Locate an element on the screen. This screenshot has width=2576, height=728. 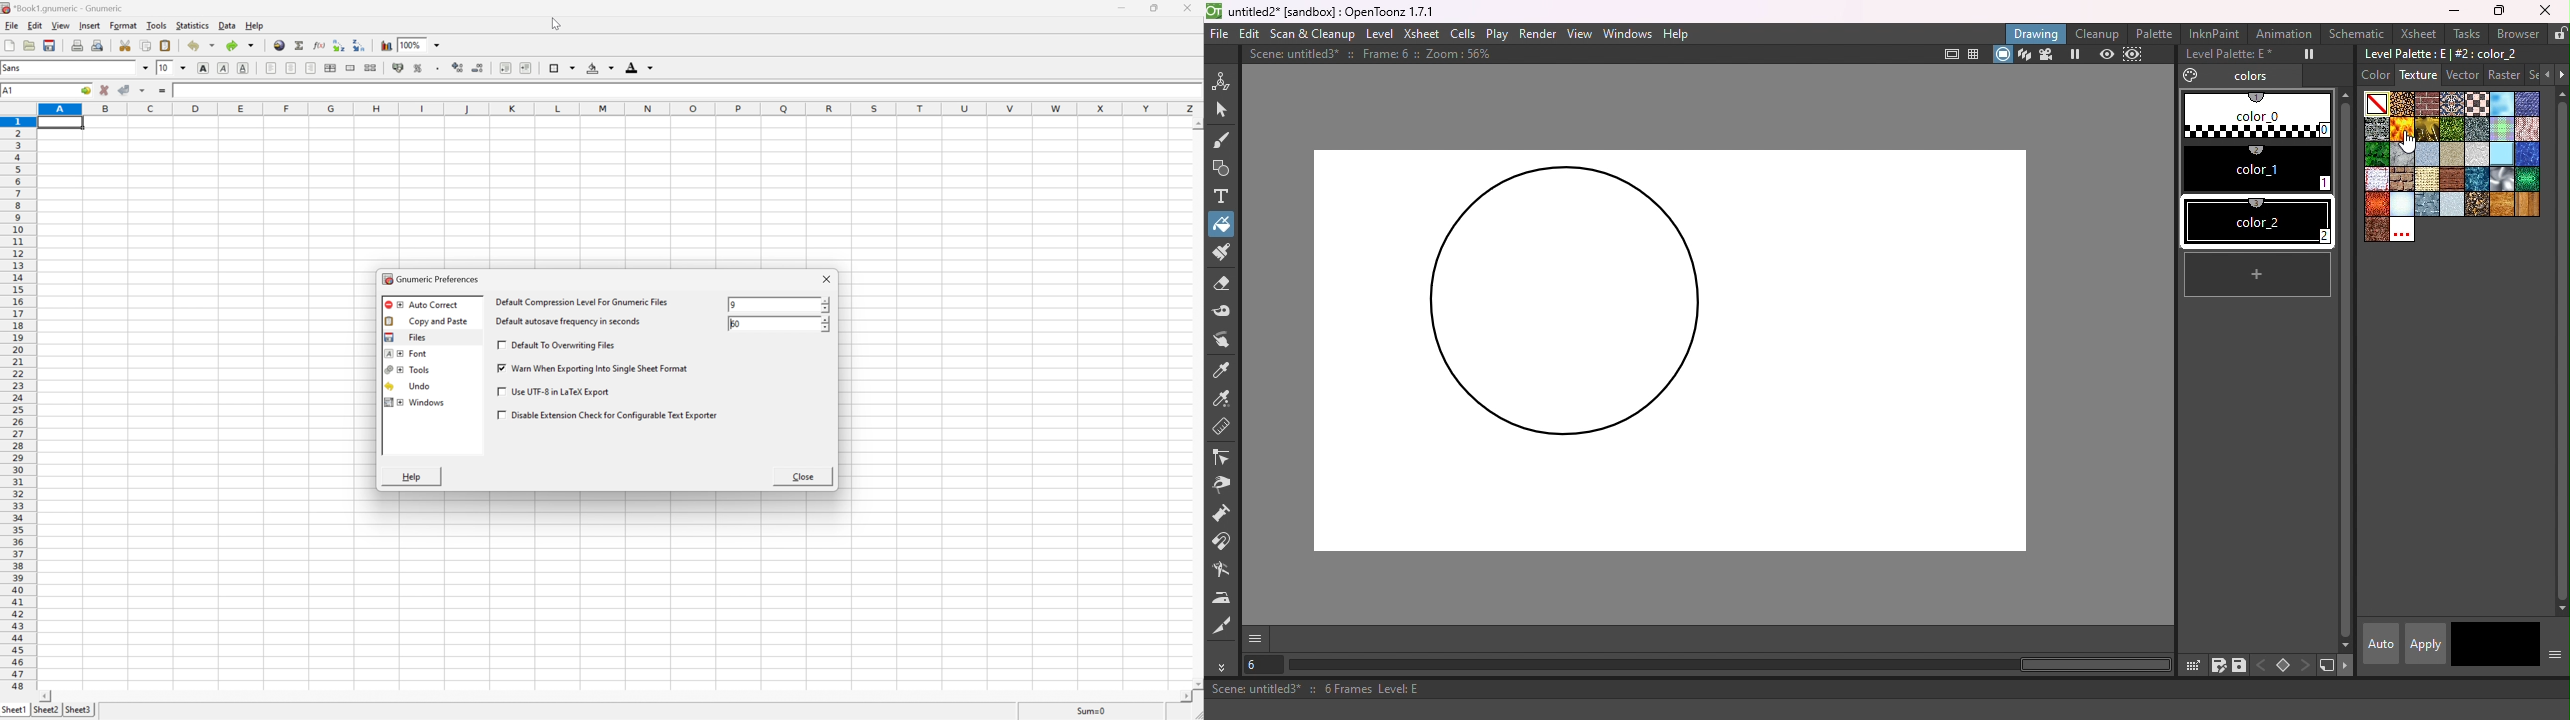
cursor is located at coordinates (2407, 143).